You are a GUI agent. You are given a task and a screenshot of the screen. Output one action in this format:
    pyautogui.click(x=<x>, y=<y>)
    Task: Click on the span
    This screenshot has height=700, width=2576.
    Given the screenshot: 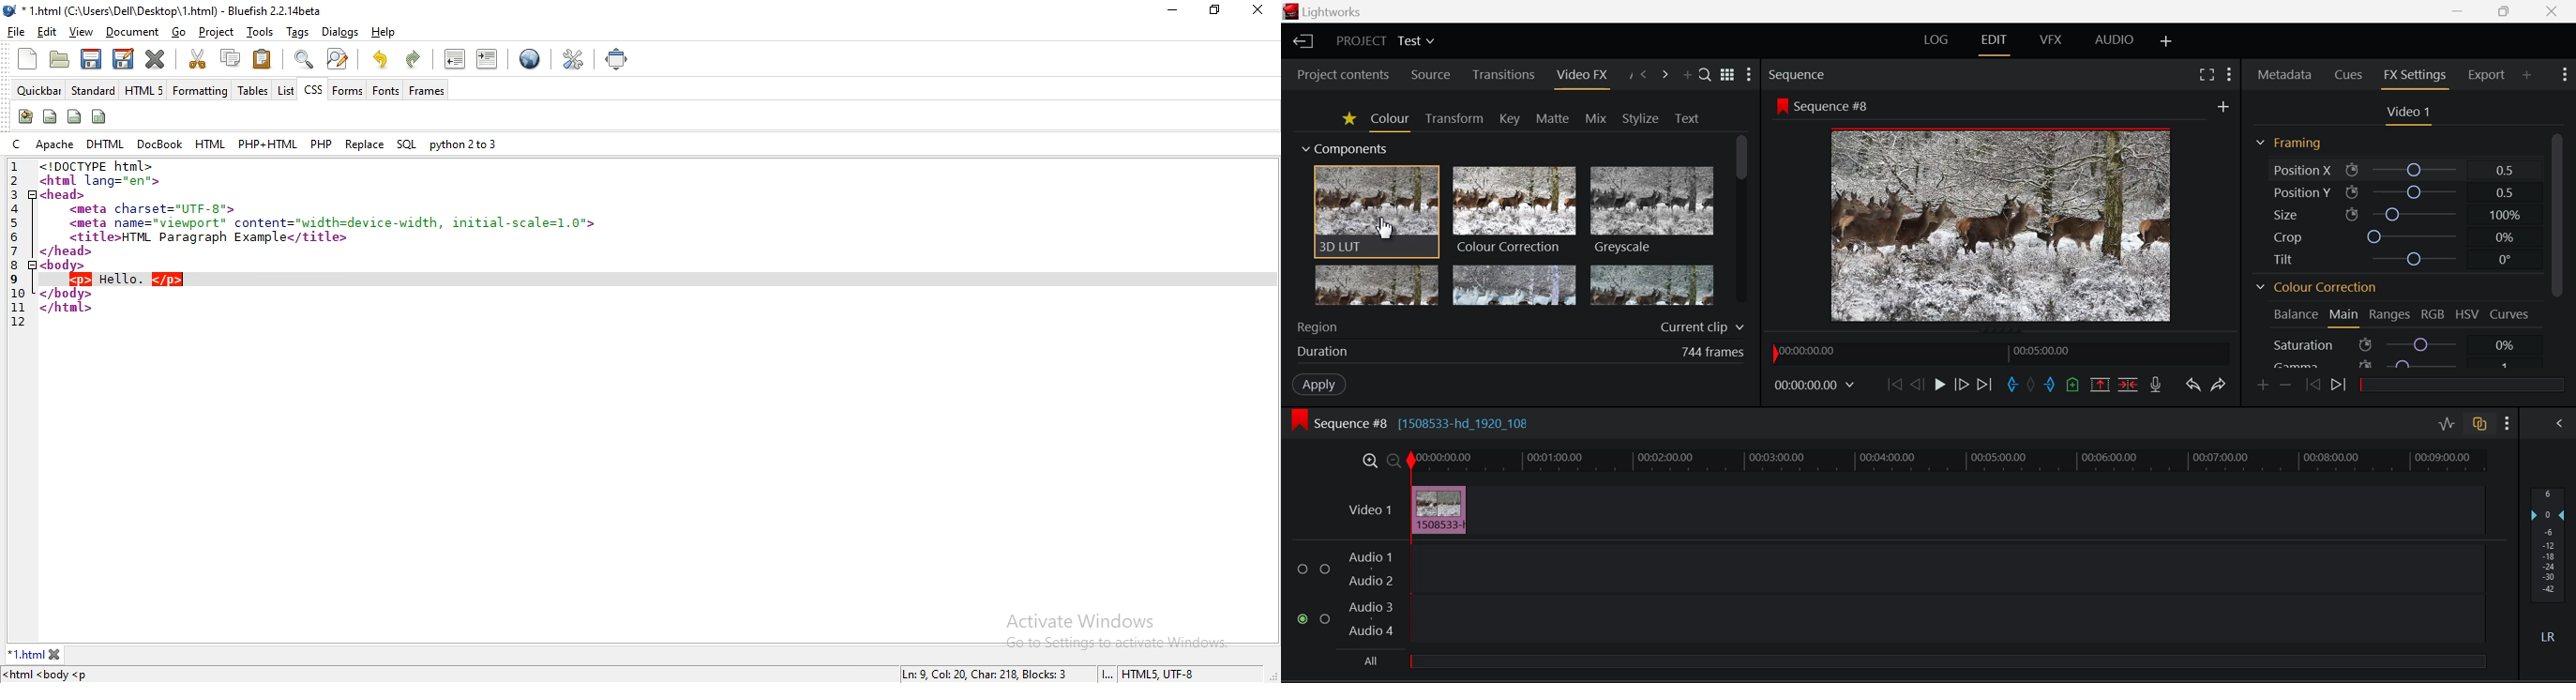 What is the action you would take?
    pyautogui.click(x=51, y=115)
    